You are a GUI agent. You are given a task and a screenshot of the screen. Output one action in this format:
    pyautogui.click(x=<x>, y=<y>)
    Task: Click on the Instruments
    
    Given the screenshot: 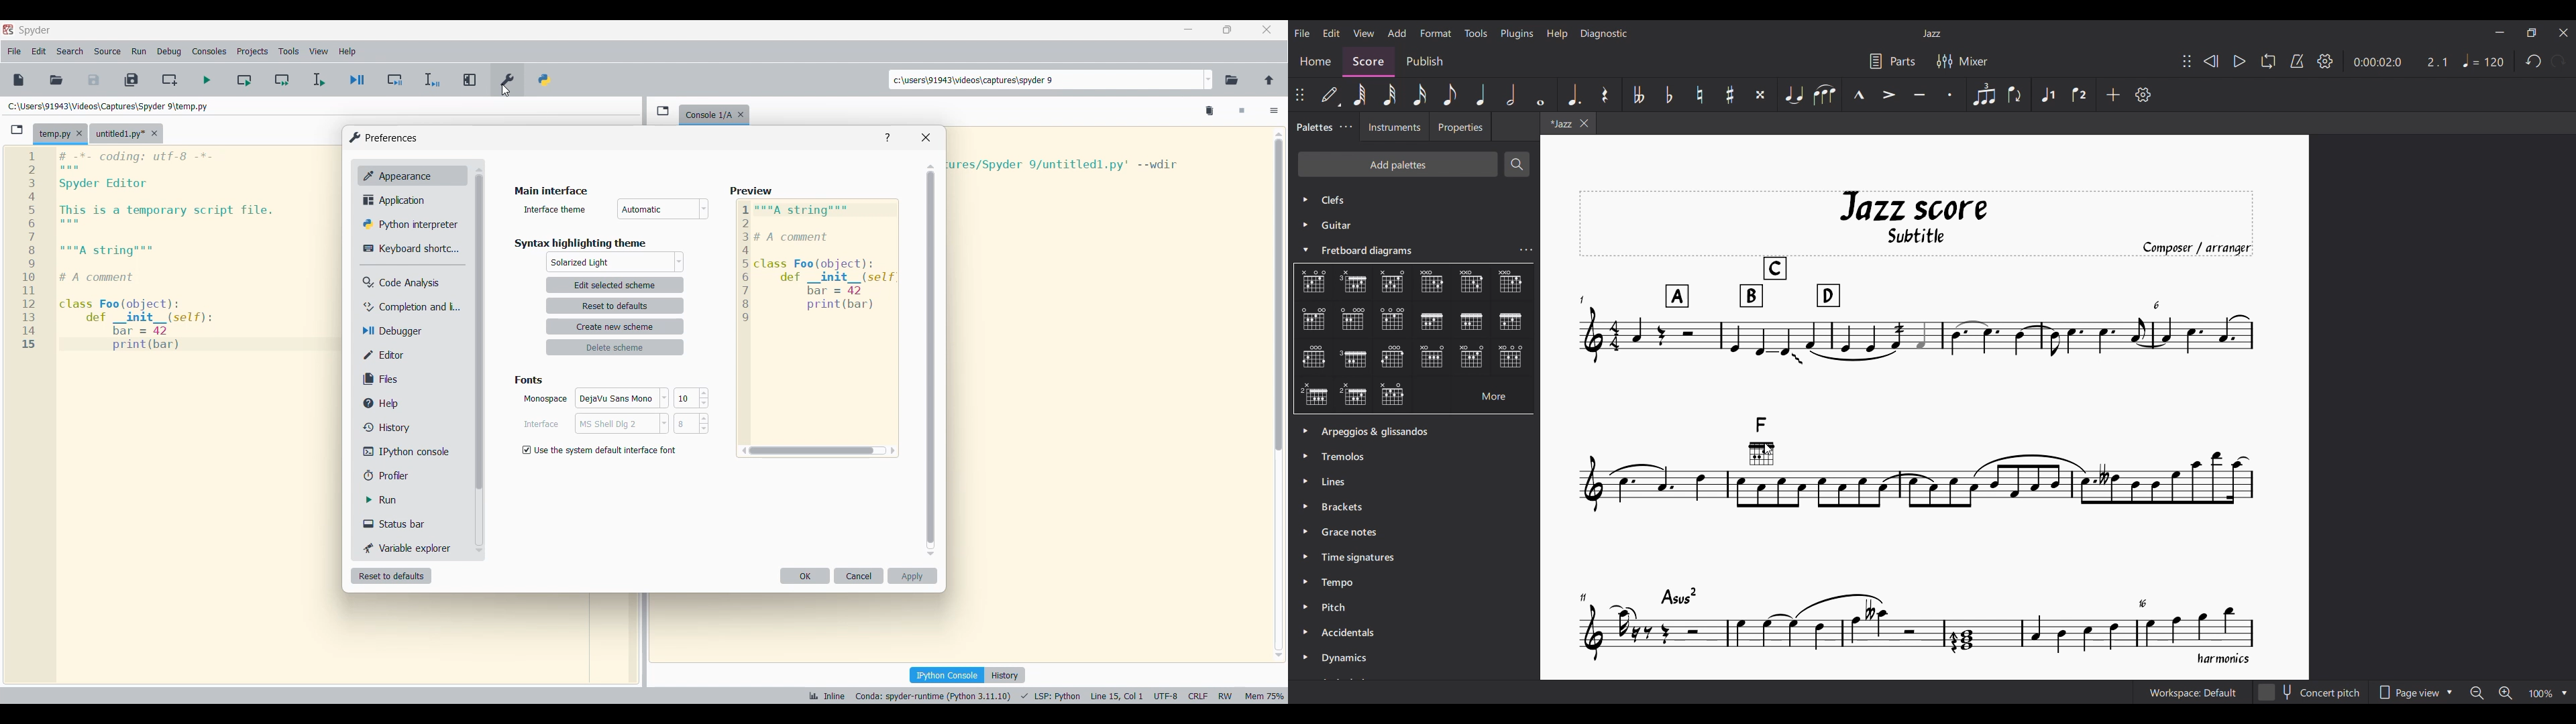 What is the action you would take?
    pyautogui.click(x=1392, y=128)
    